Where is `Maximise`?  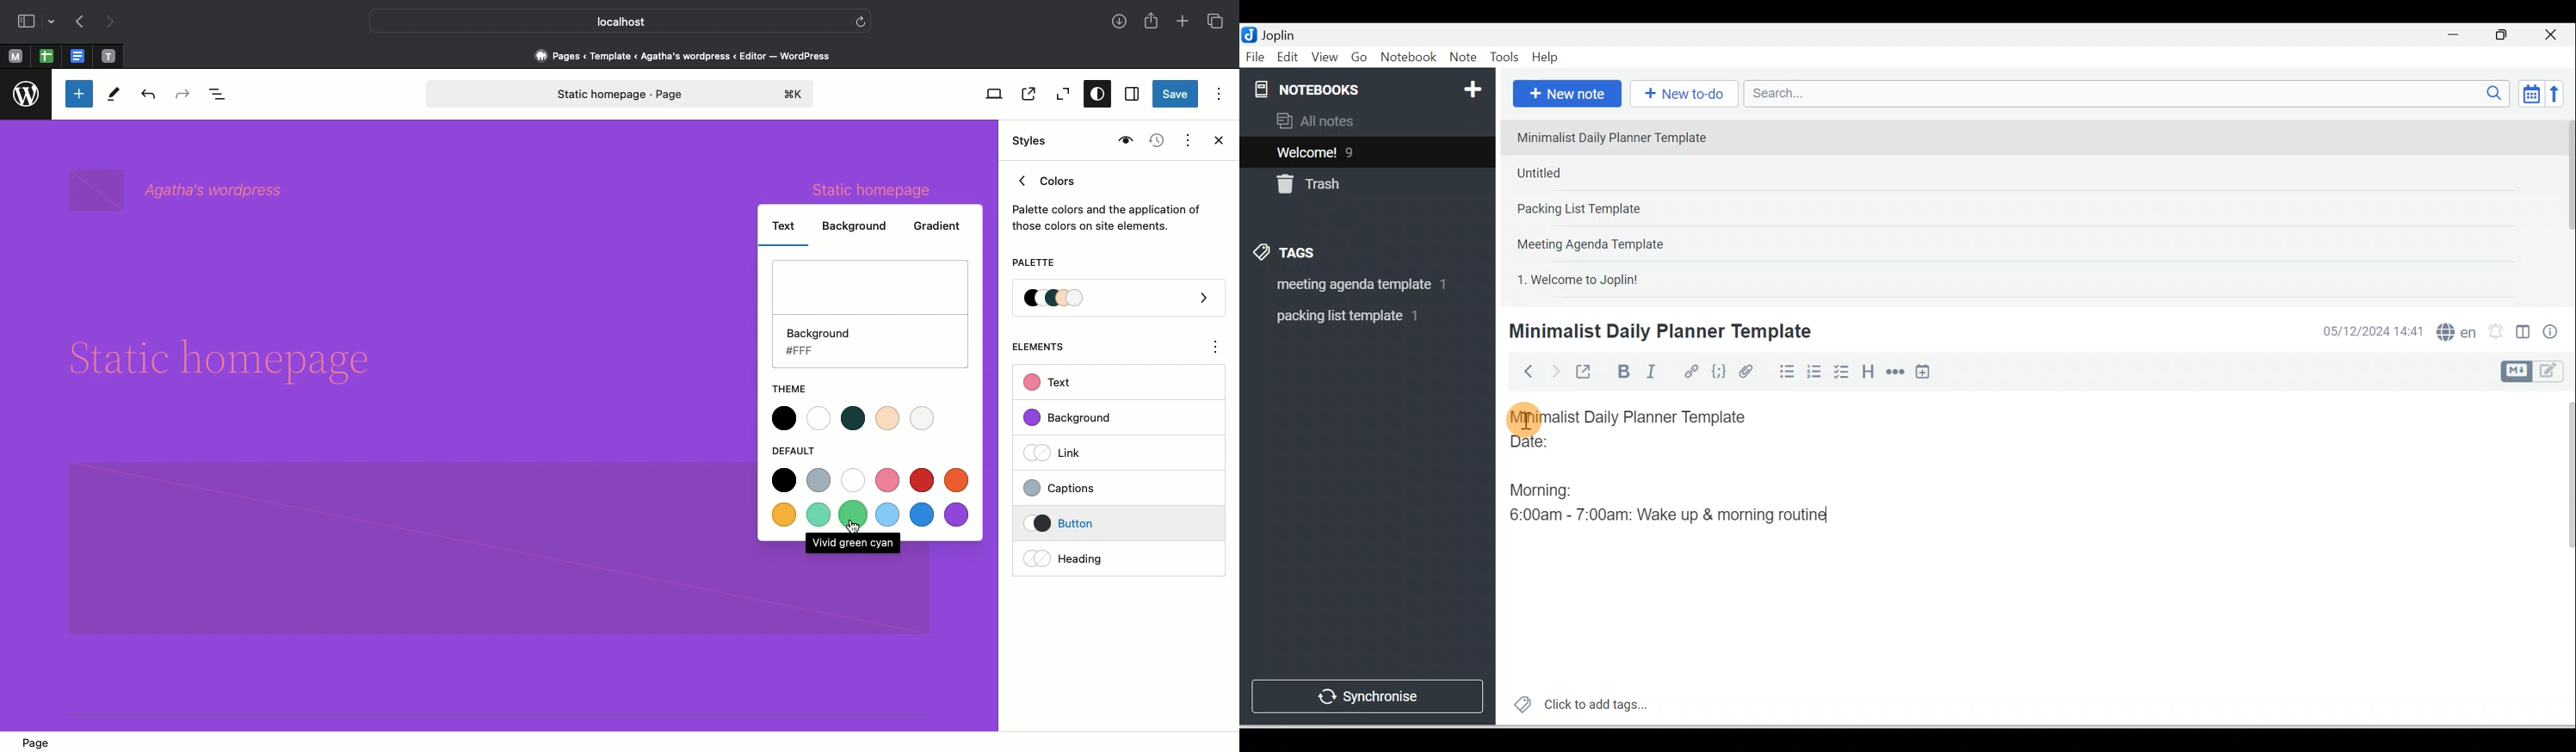
Maximise is located at coordinates (2507, 36).